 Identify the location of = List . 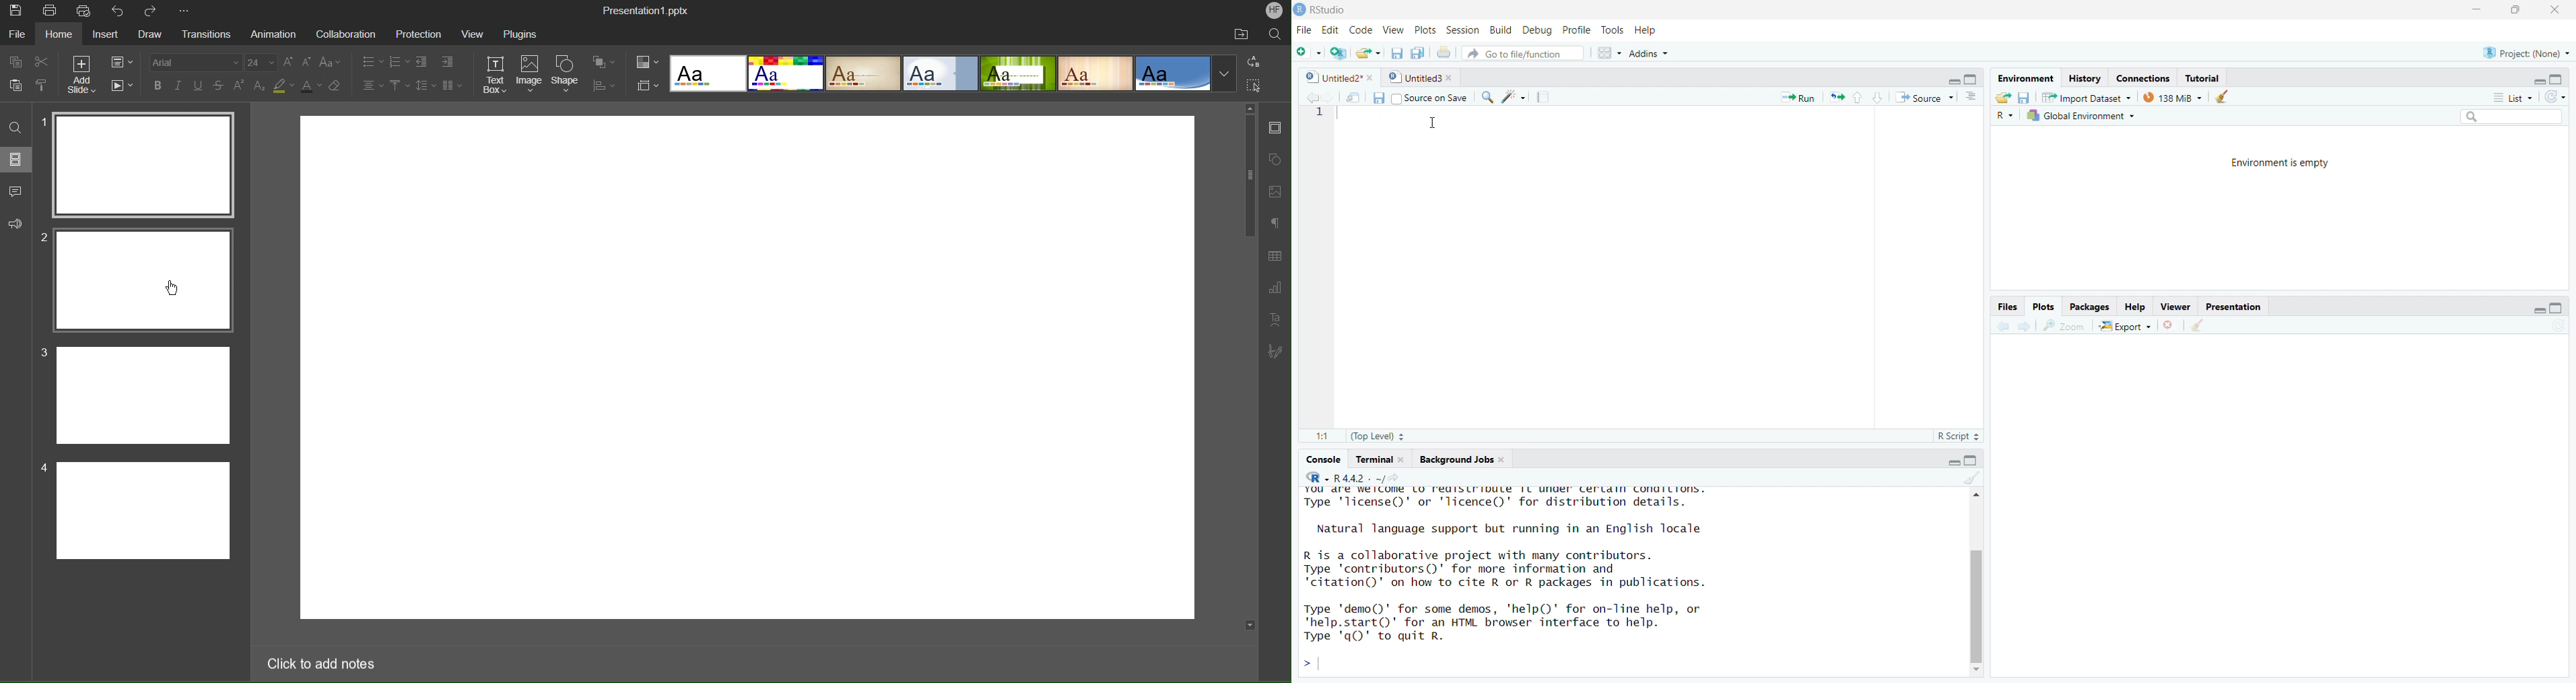
(2506, 96).